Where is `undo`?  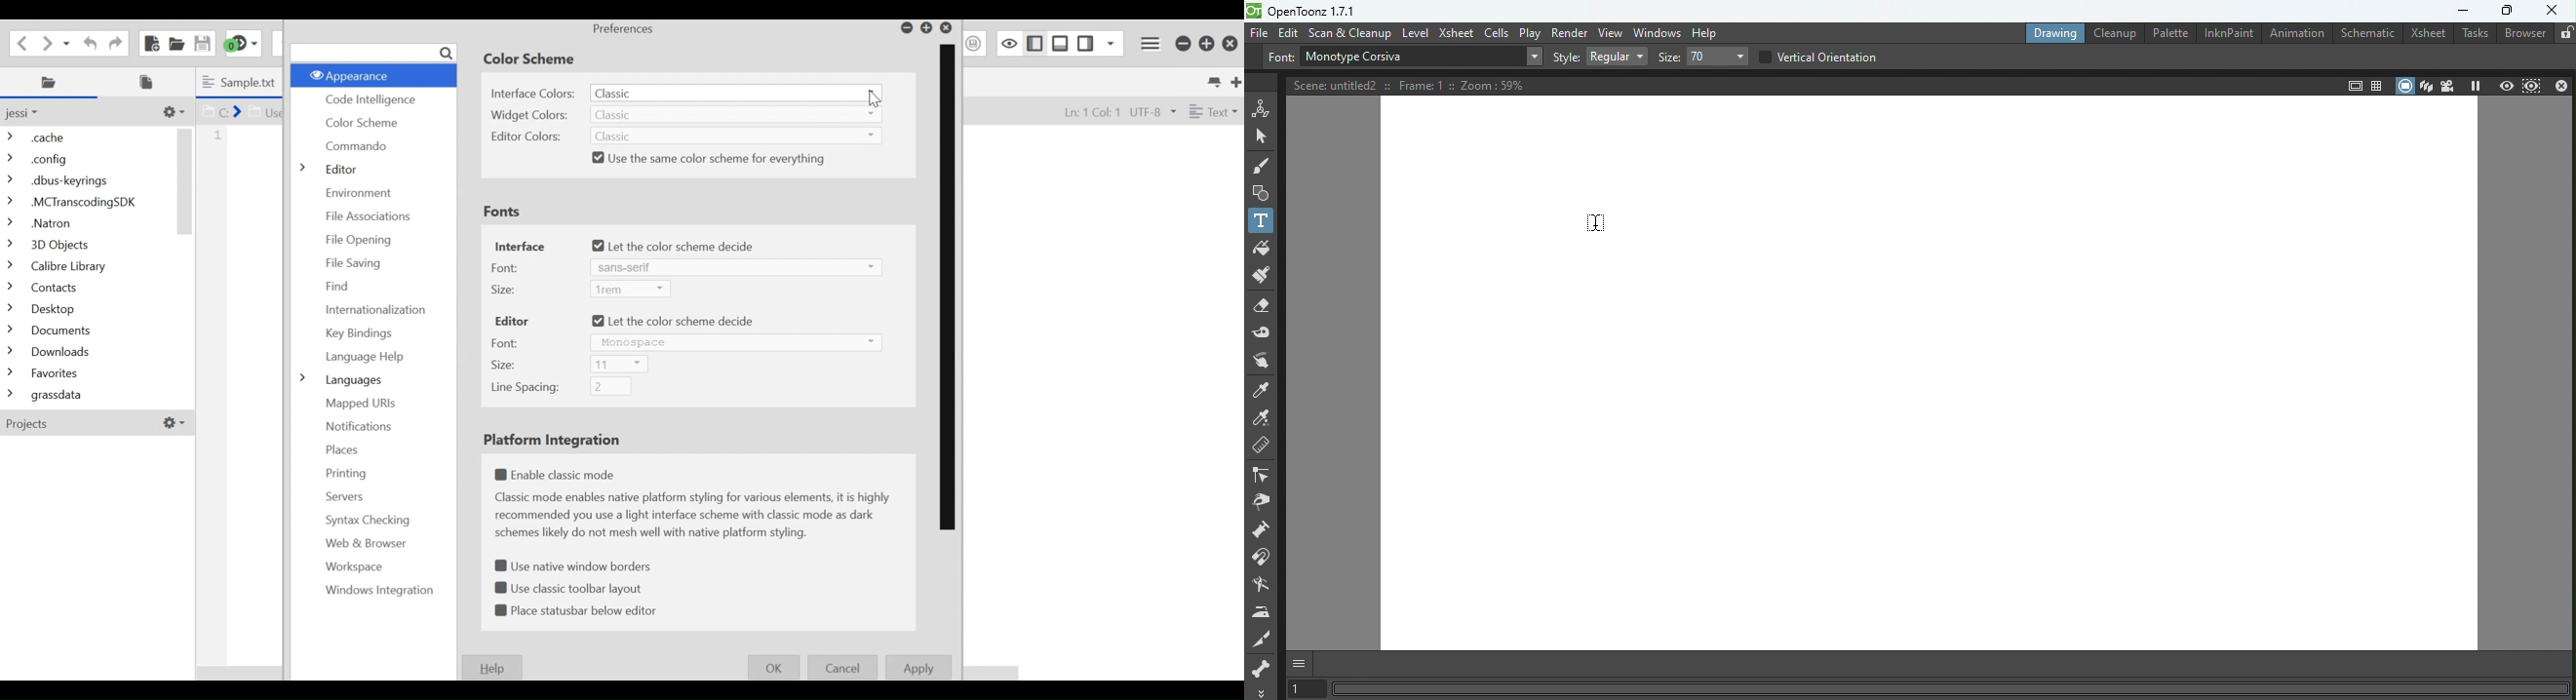
undo is located at coordinates (88, 42).